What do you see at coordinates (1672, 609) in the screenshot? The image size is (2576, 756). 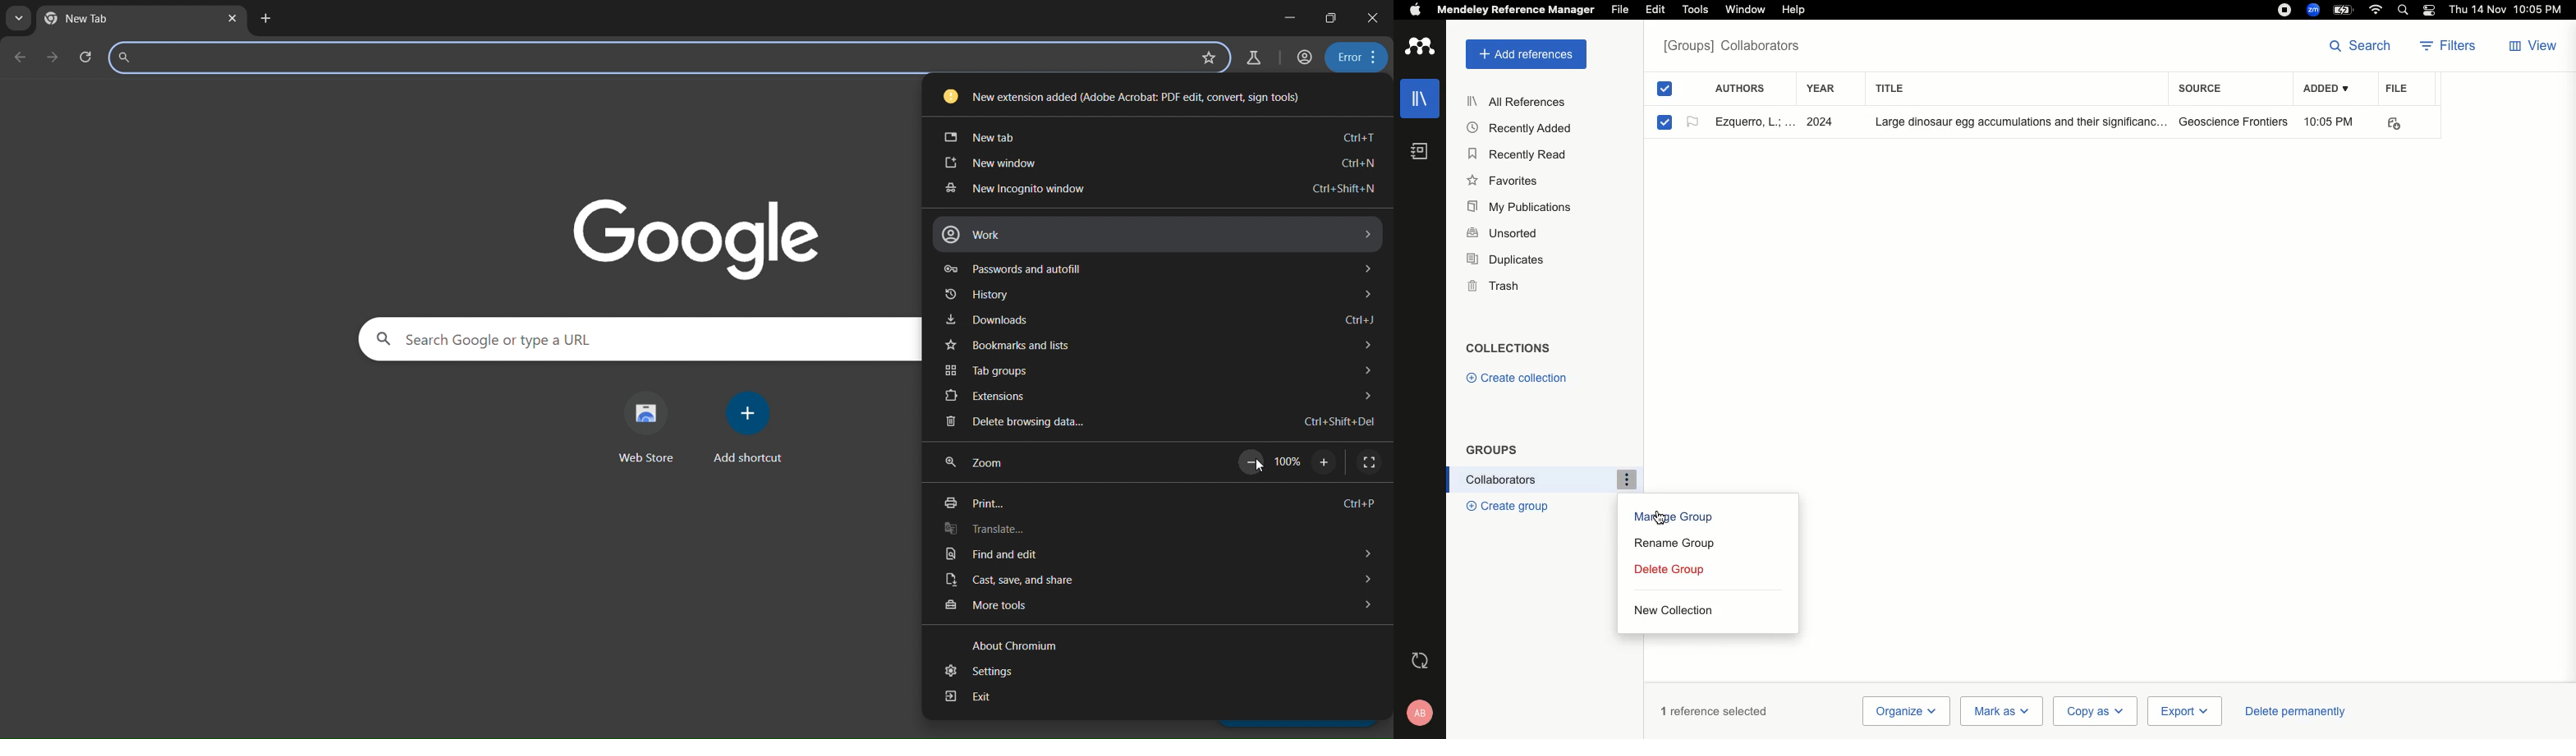 I see `New collection` at bounding box center [1672, 609].